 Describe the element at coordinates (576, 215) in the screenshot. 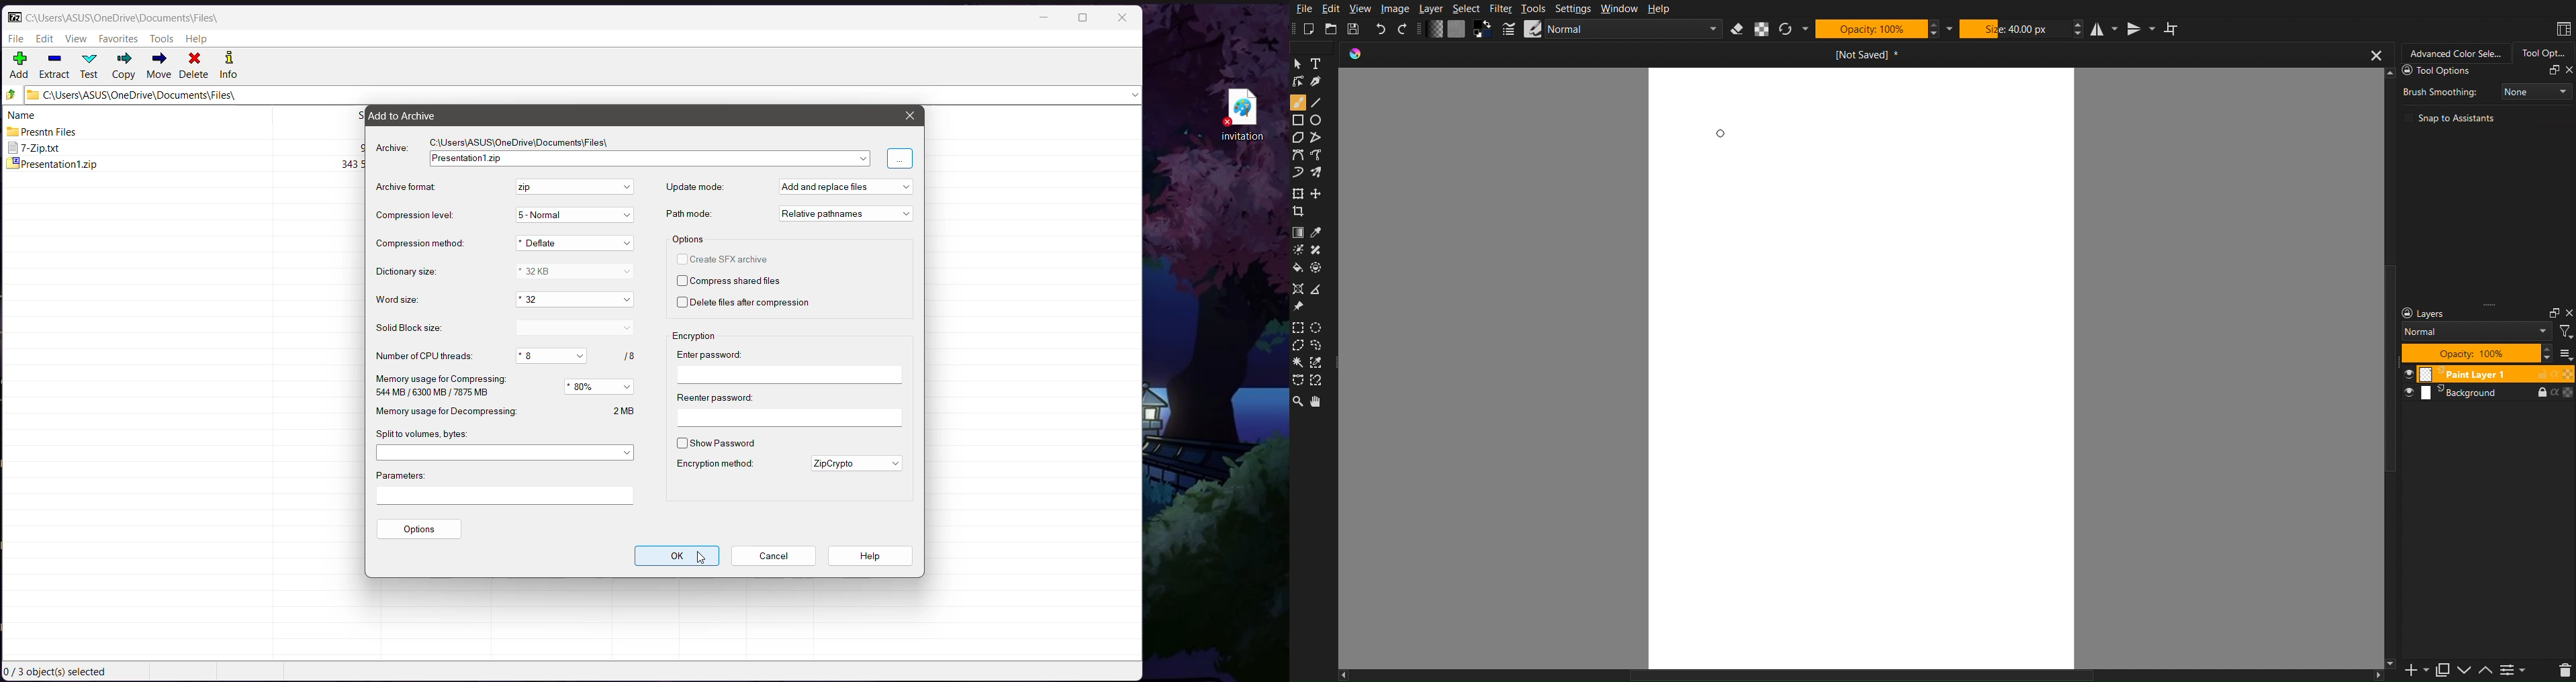

I see `Set the Compression Level` at that location.